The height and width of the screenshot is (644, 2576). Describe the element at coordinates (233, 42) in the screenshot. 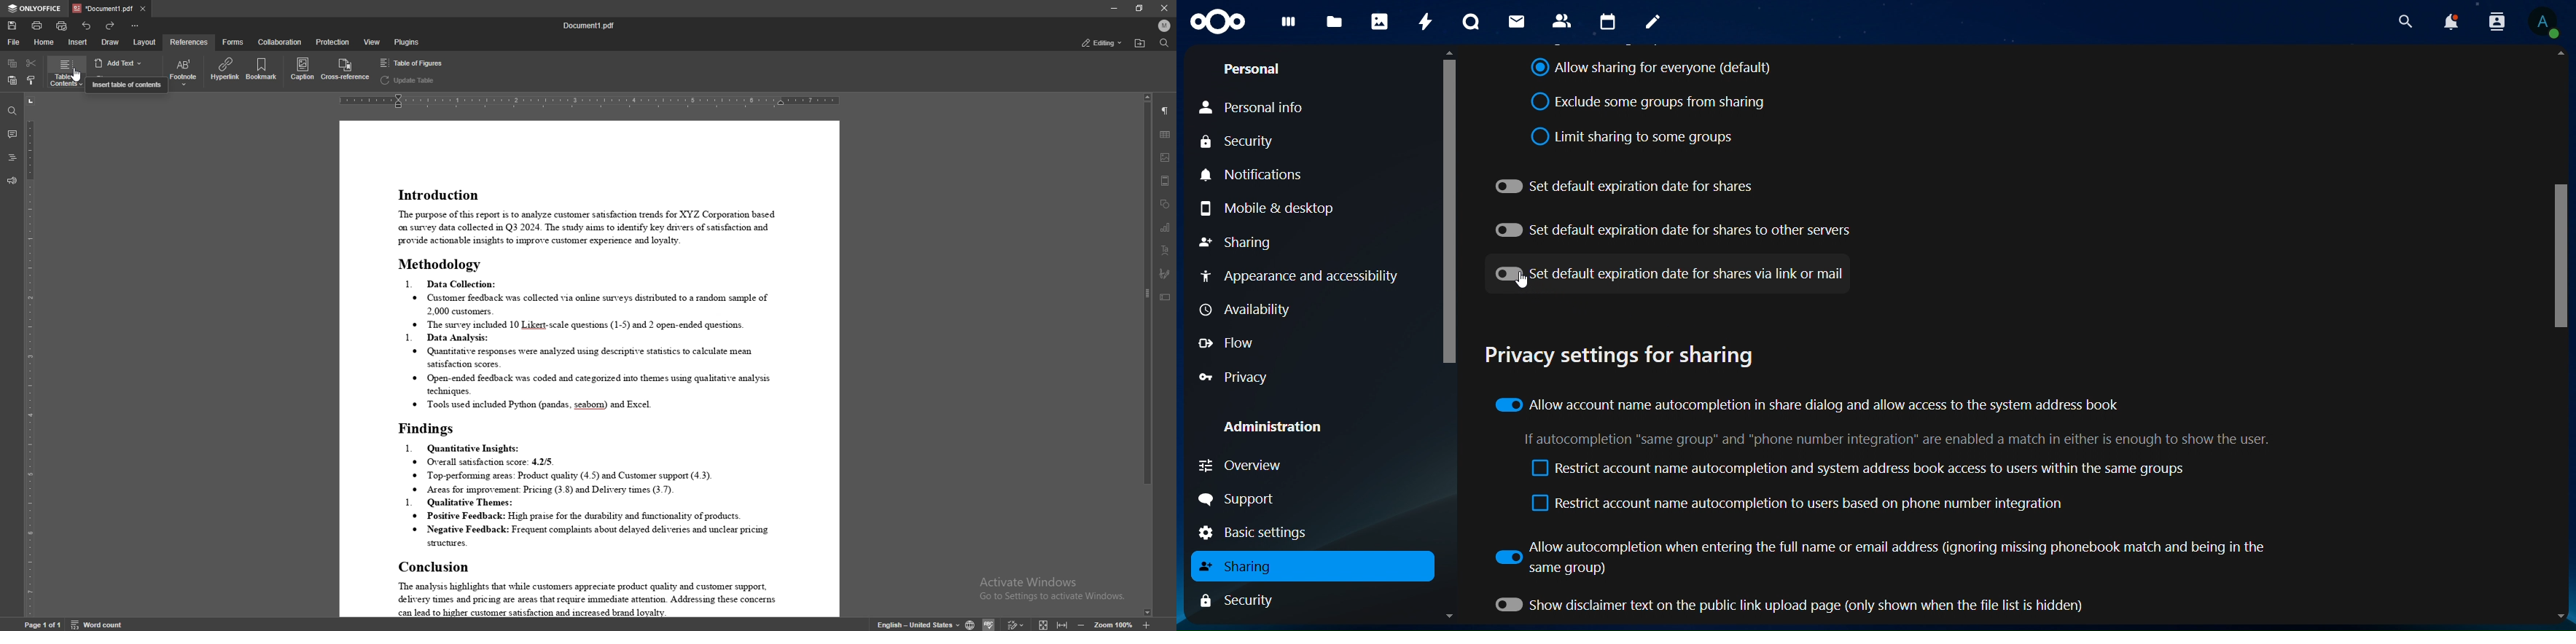

I see `forms` at that location.